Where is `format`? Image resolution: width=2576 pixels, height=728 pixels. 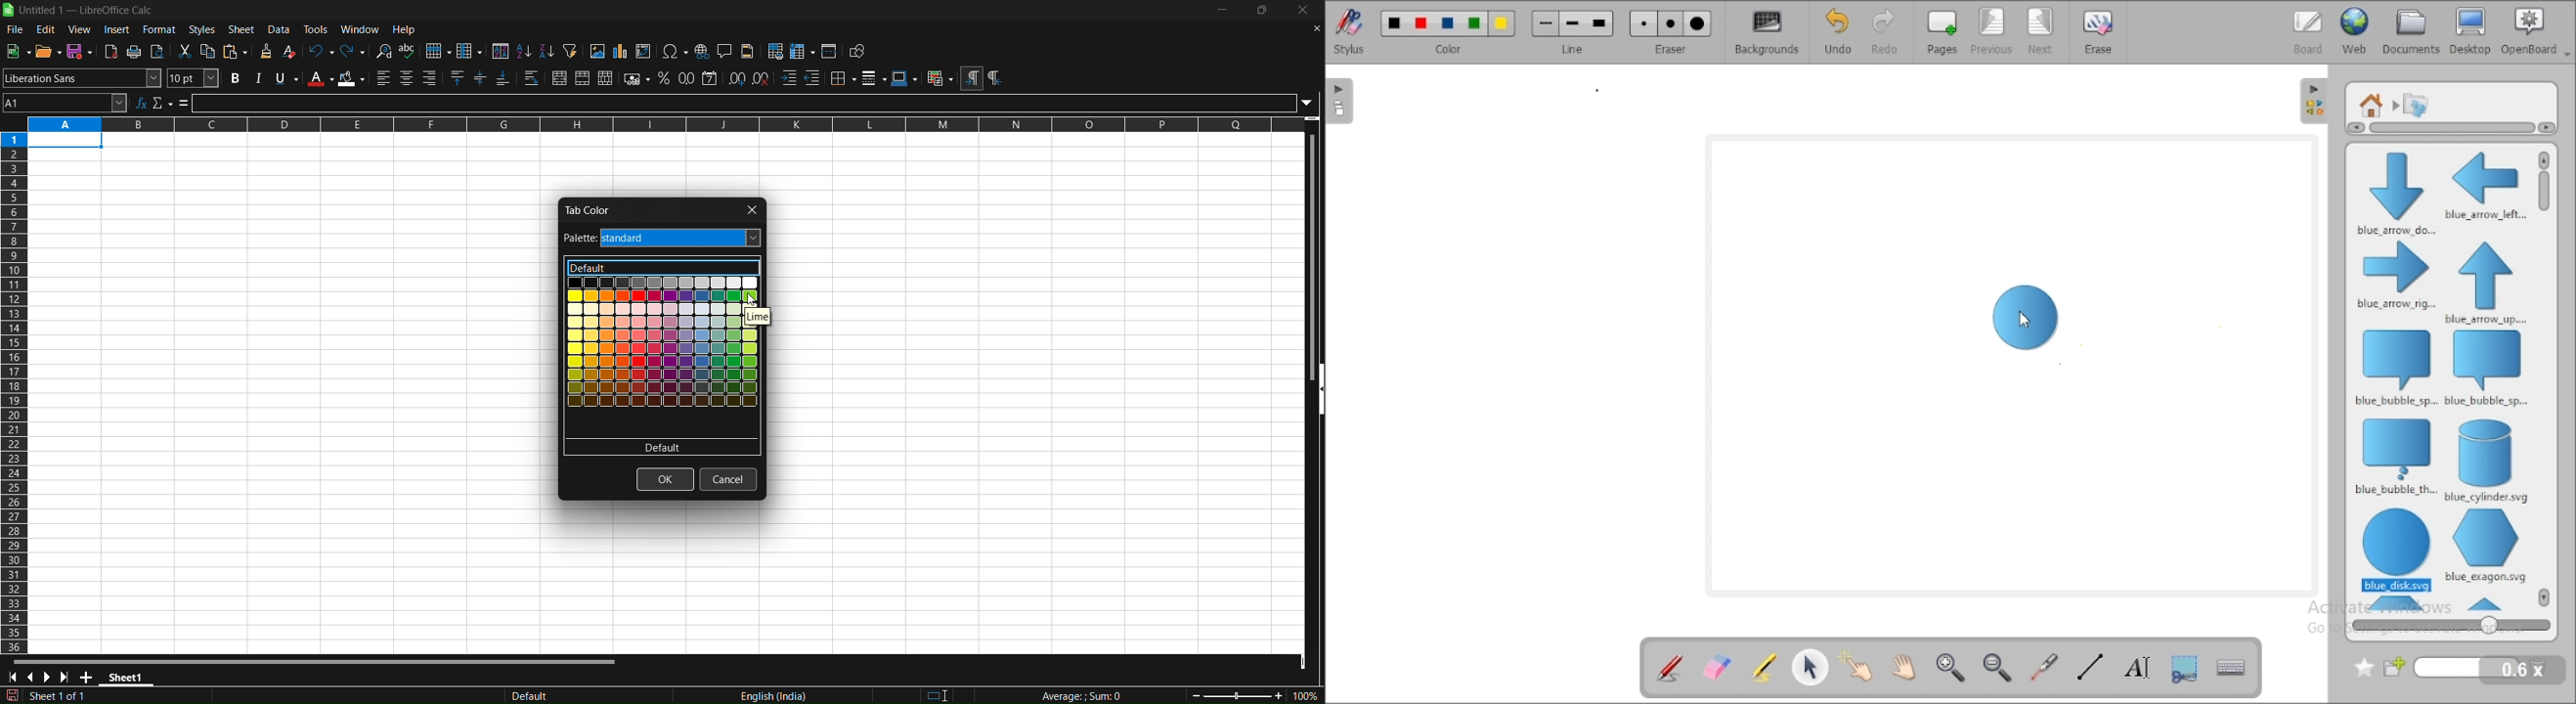
format is located at coordinates (159, 29).